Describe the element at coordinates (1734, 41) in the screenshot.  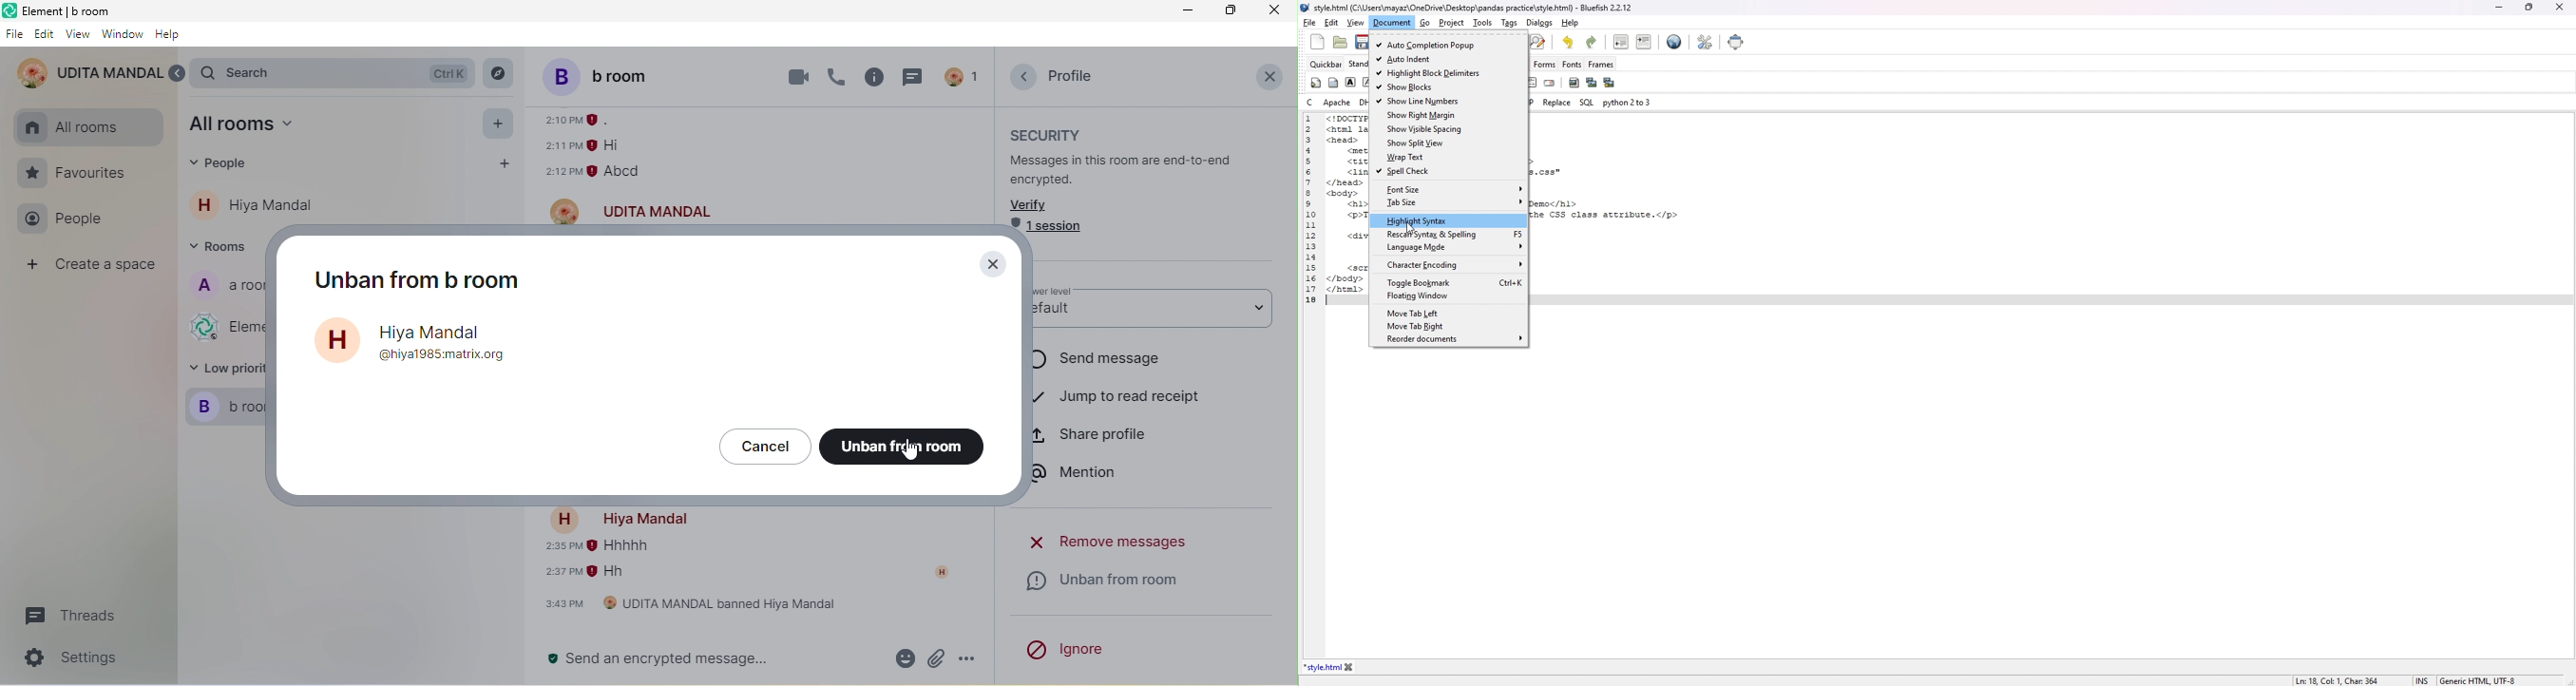
I see `full screen` at that location.